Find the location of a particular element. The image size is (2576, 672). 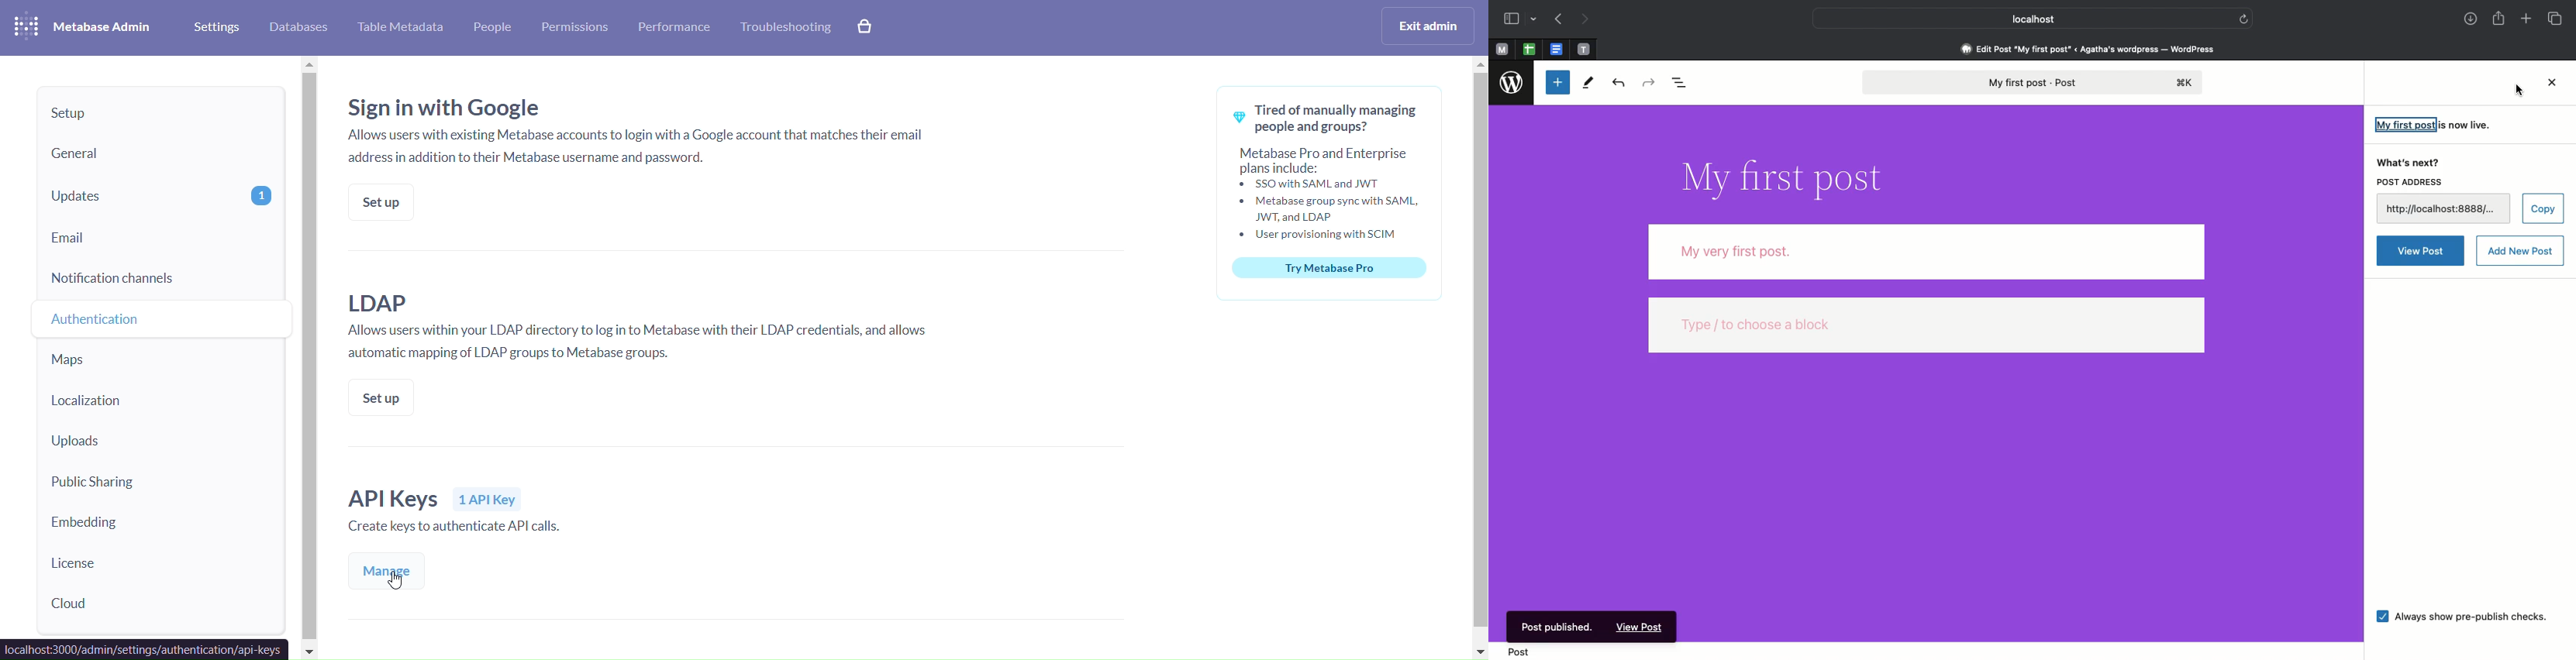

Add new post is located at coordinates (2521, 250).